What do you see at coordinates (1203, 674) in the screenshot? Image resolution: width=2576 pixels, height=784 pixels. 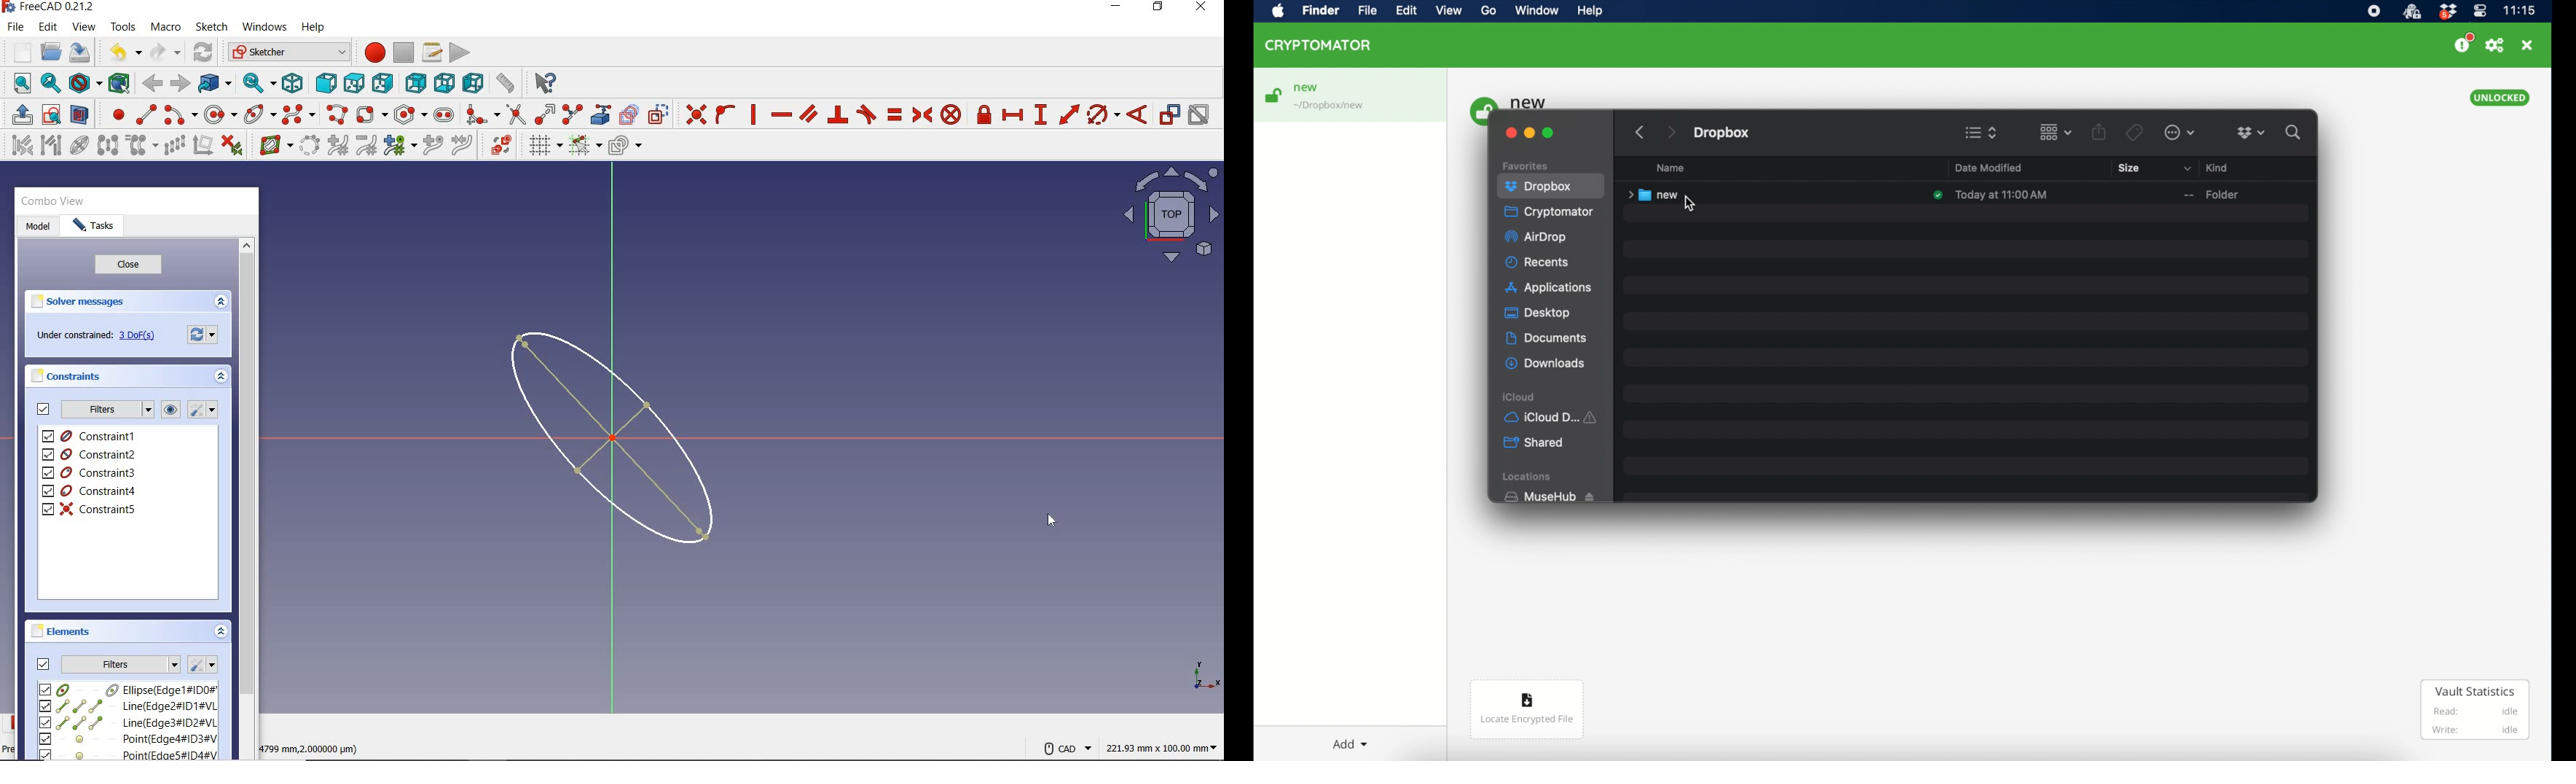 I see `xyz` at bounding box center [1203, 674].